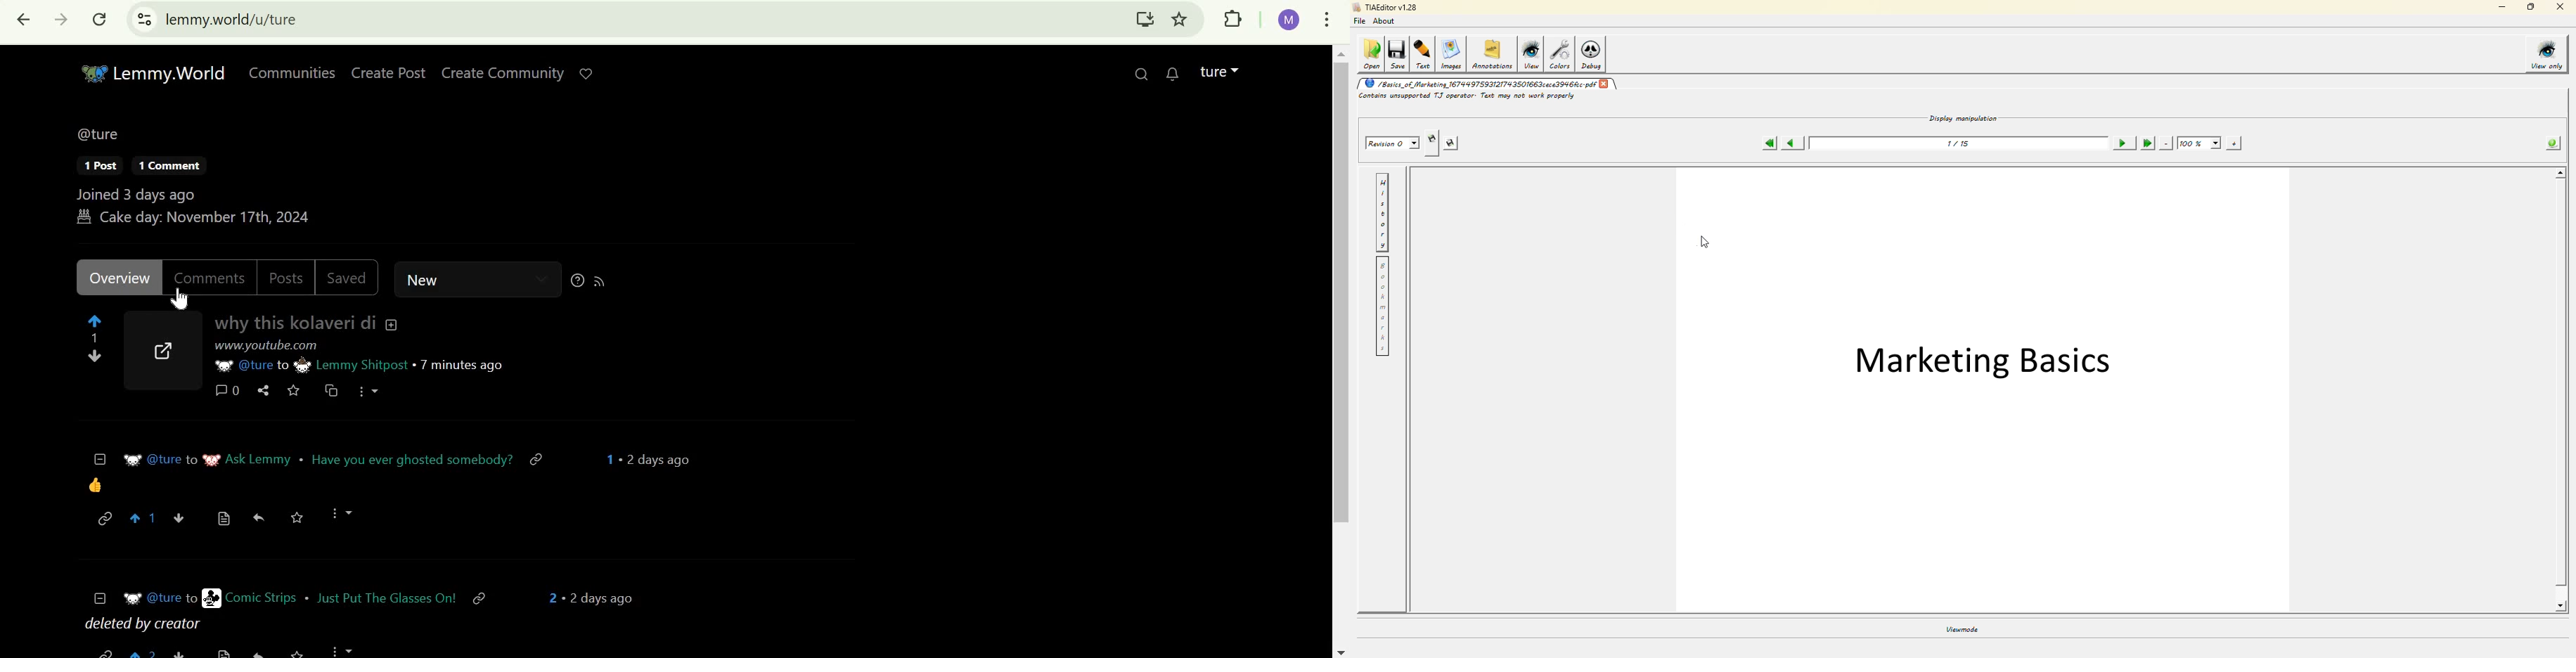 This screenshot has width=2576, height=672. I want to click on extensions, so click(1234, 20).